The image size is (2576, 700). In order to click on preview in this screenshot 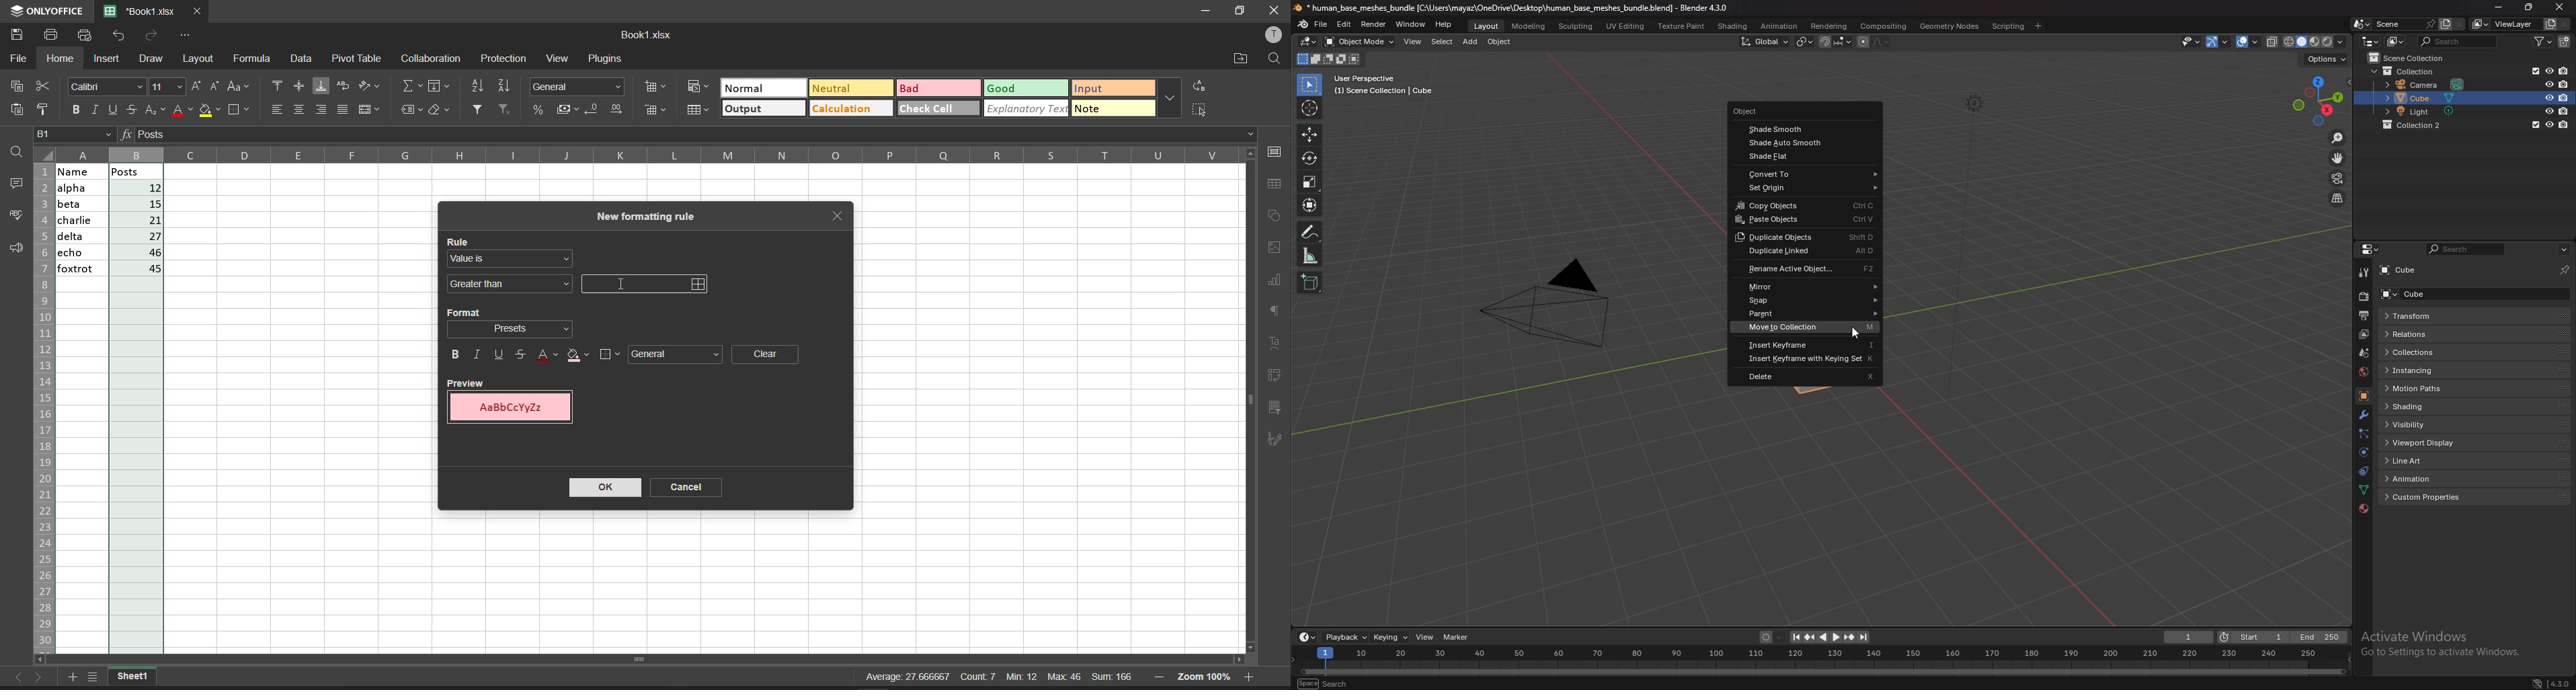, I will do `click(514, 403)`.